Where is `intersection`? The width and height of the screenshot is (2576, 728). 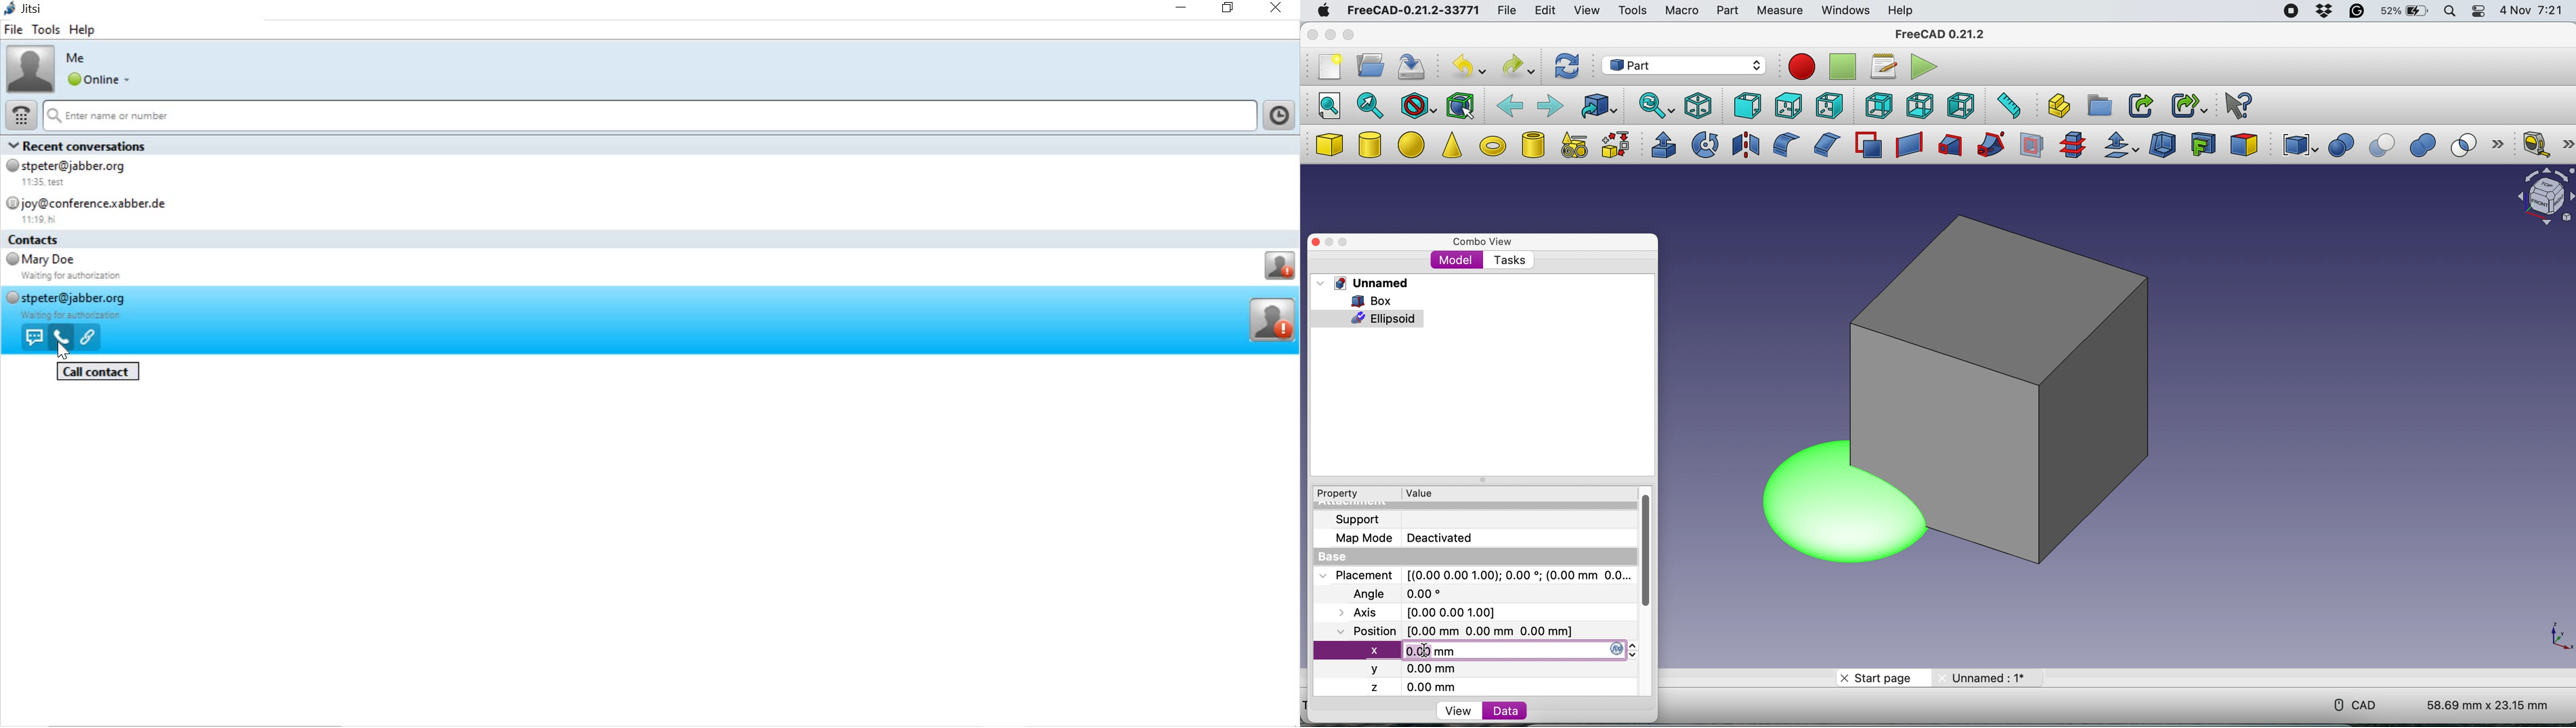
intersection is located at coordinates (2469, 144).